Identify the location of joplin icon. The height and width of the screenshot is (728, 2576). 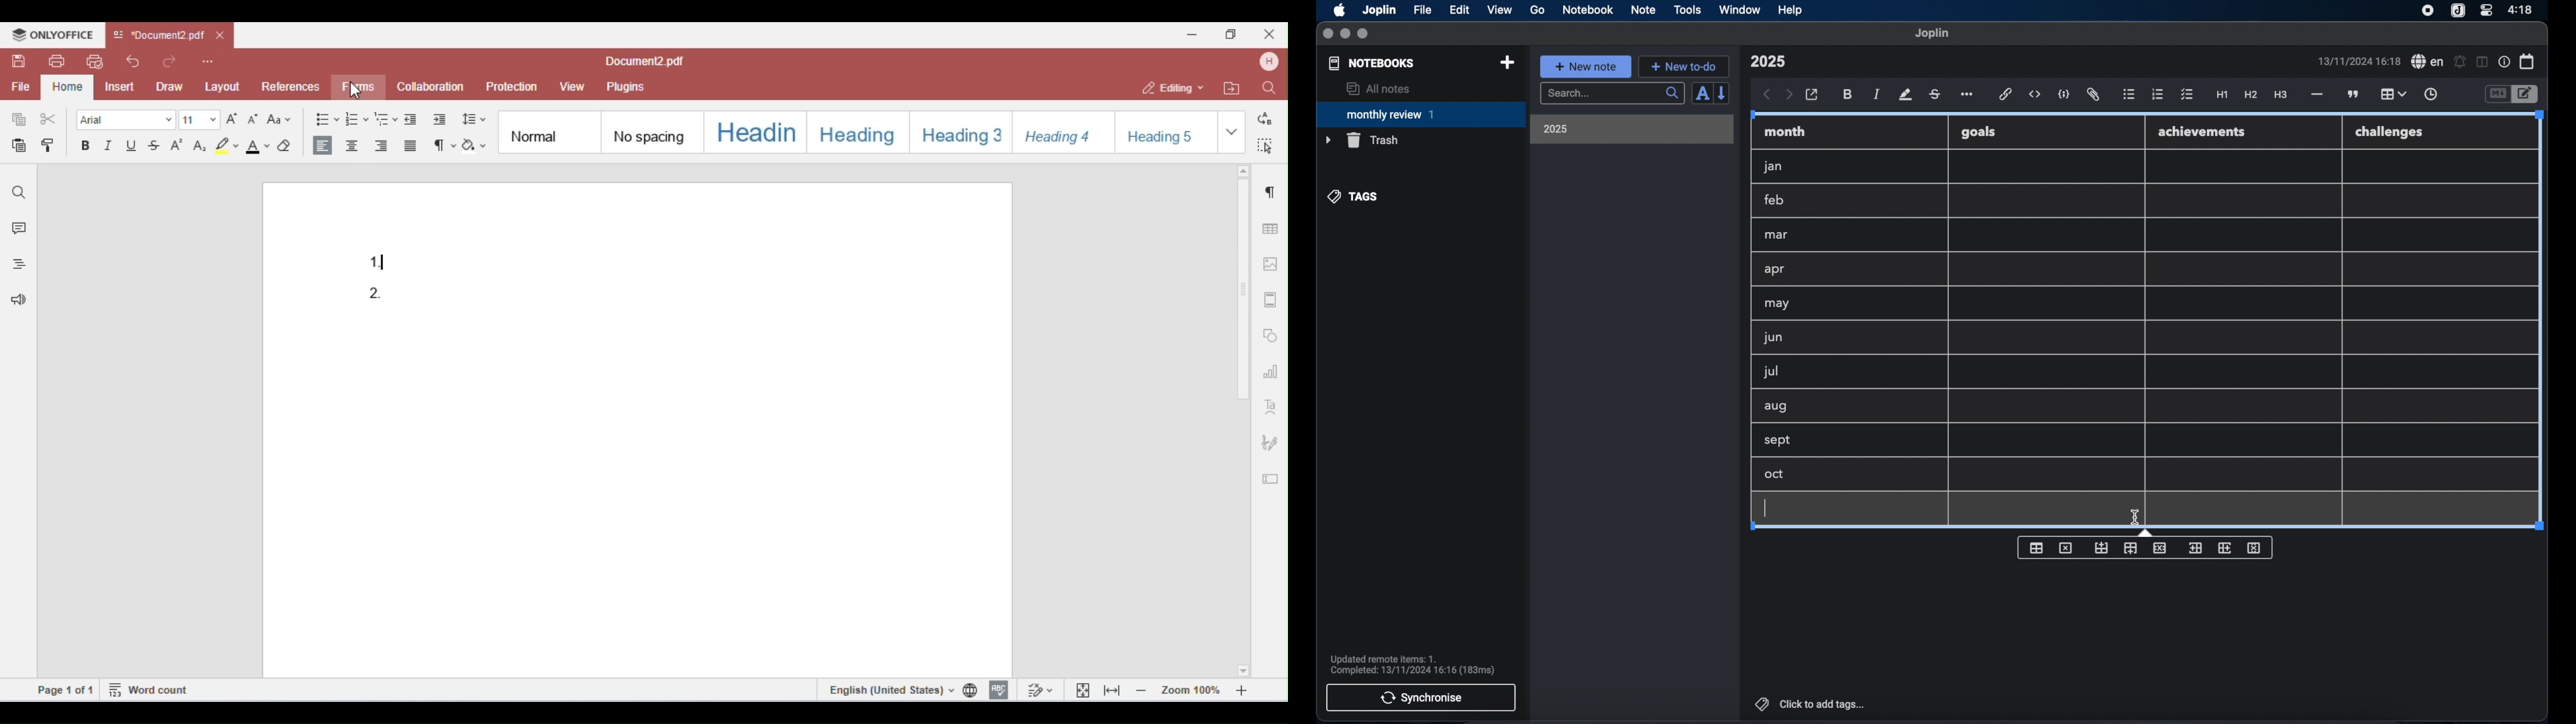
(2457, 11).